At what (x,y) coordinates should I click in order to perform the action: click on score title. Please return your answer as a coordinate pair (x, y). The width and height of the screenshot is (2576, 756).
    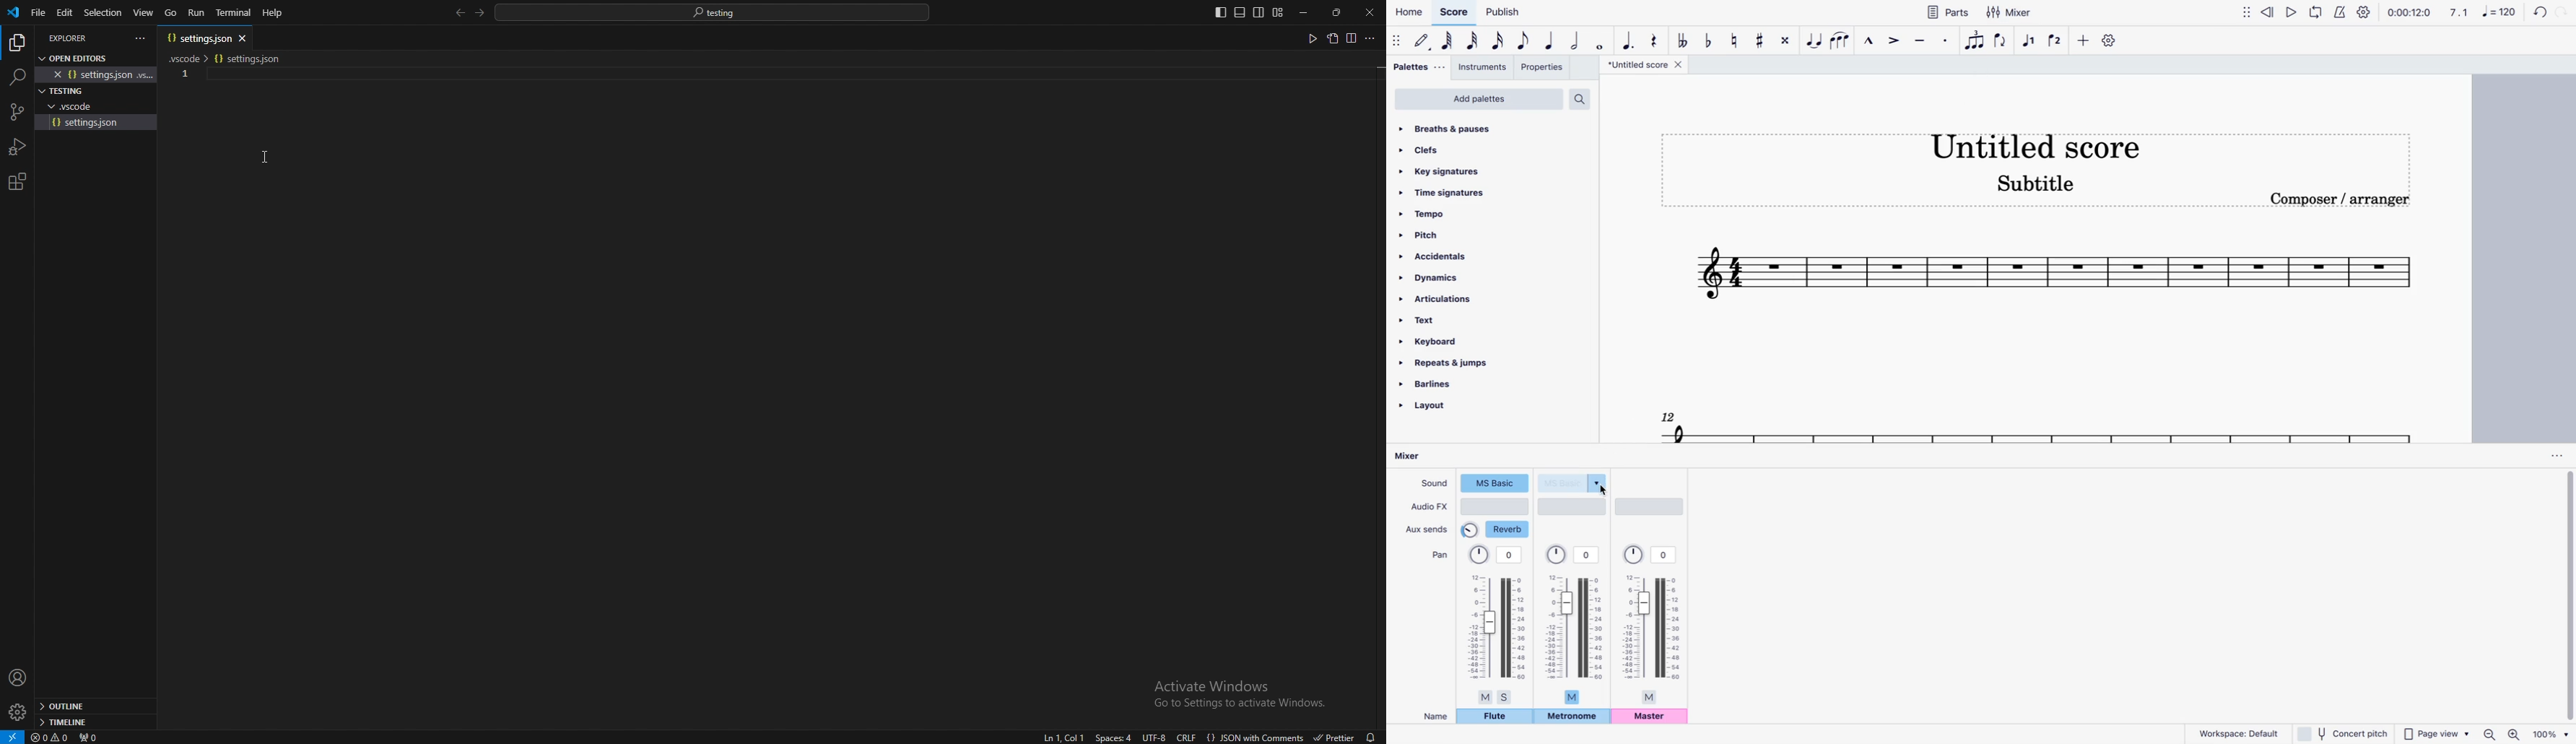
    Looking at the image, I should click on (2036, 142).